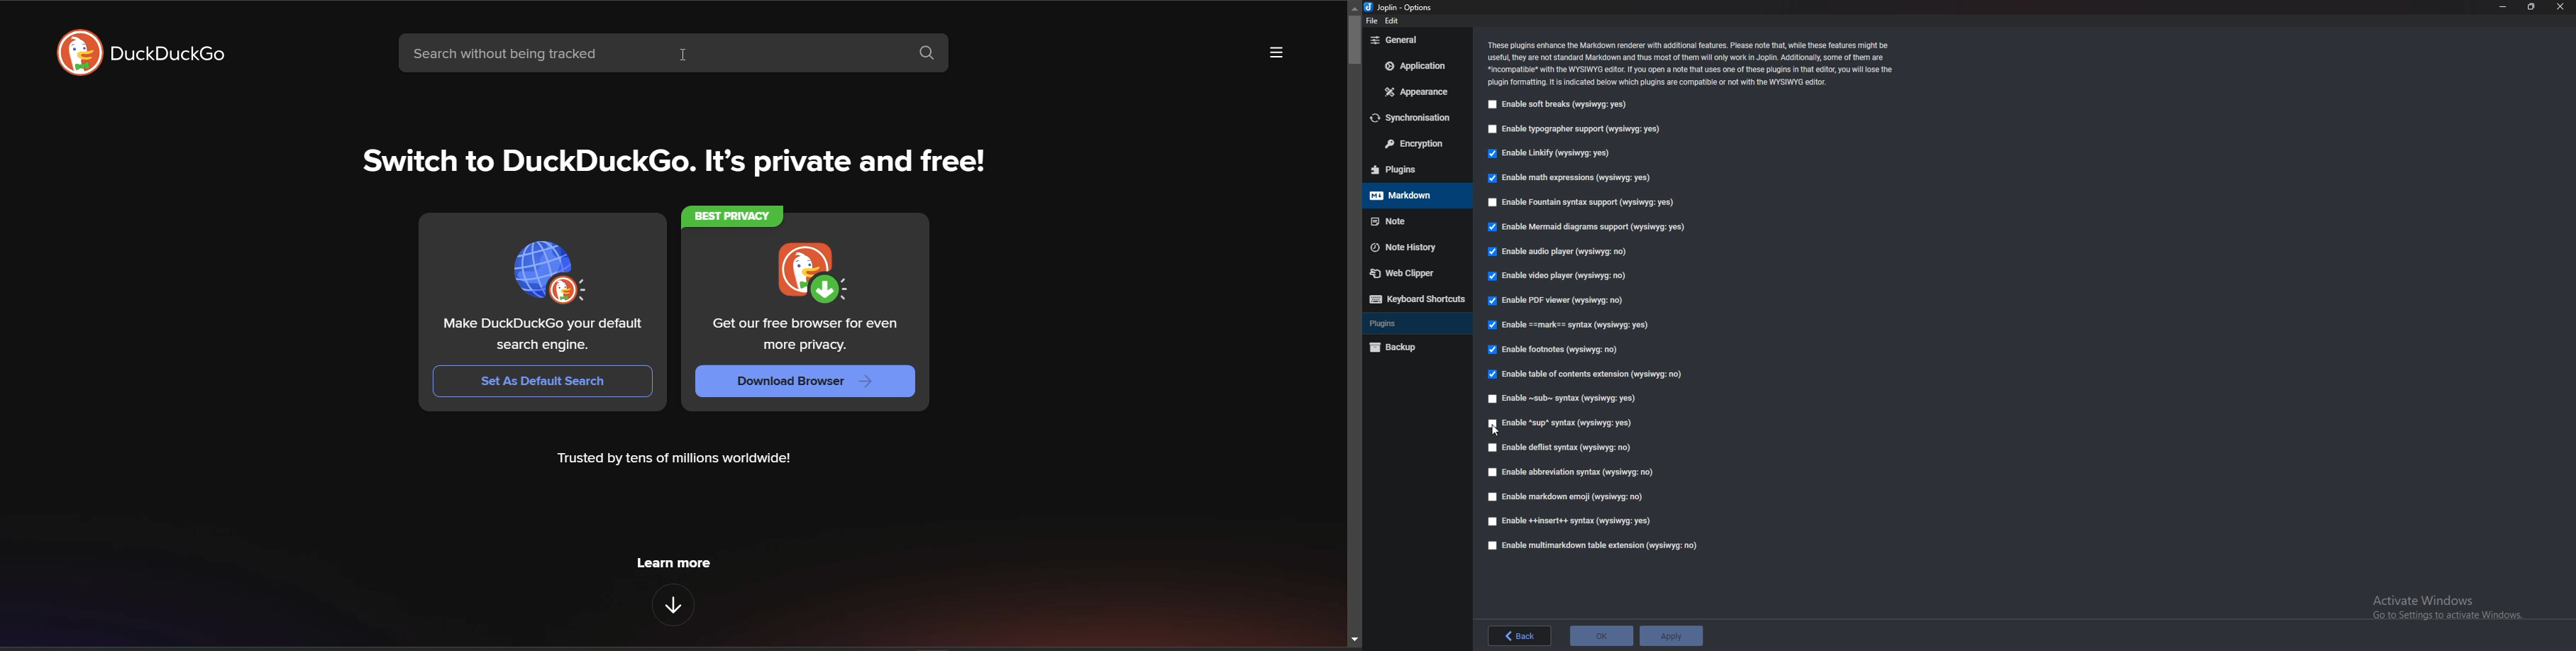 This screenshot has width=2576, height=672. I want to click on Enable video player (wysiwyg: no), so click(1562, 275).